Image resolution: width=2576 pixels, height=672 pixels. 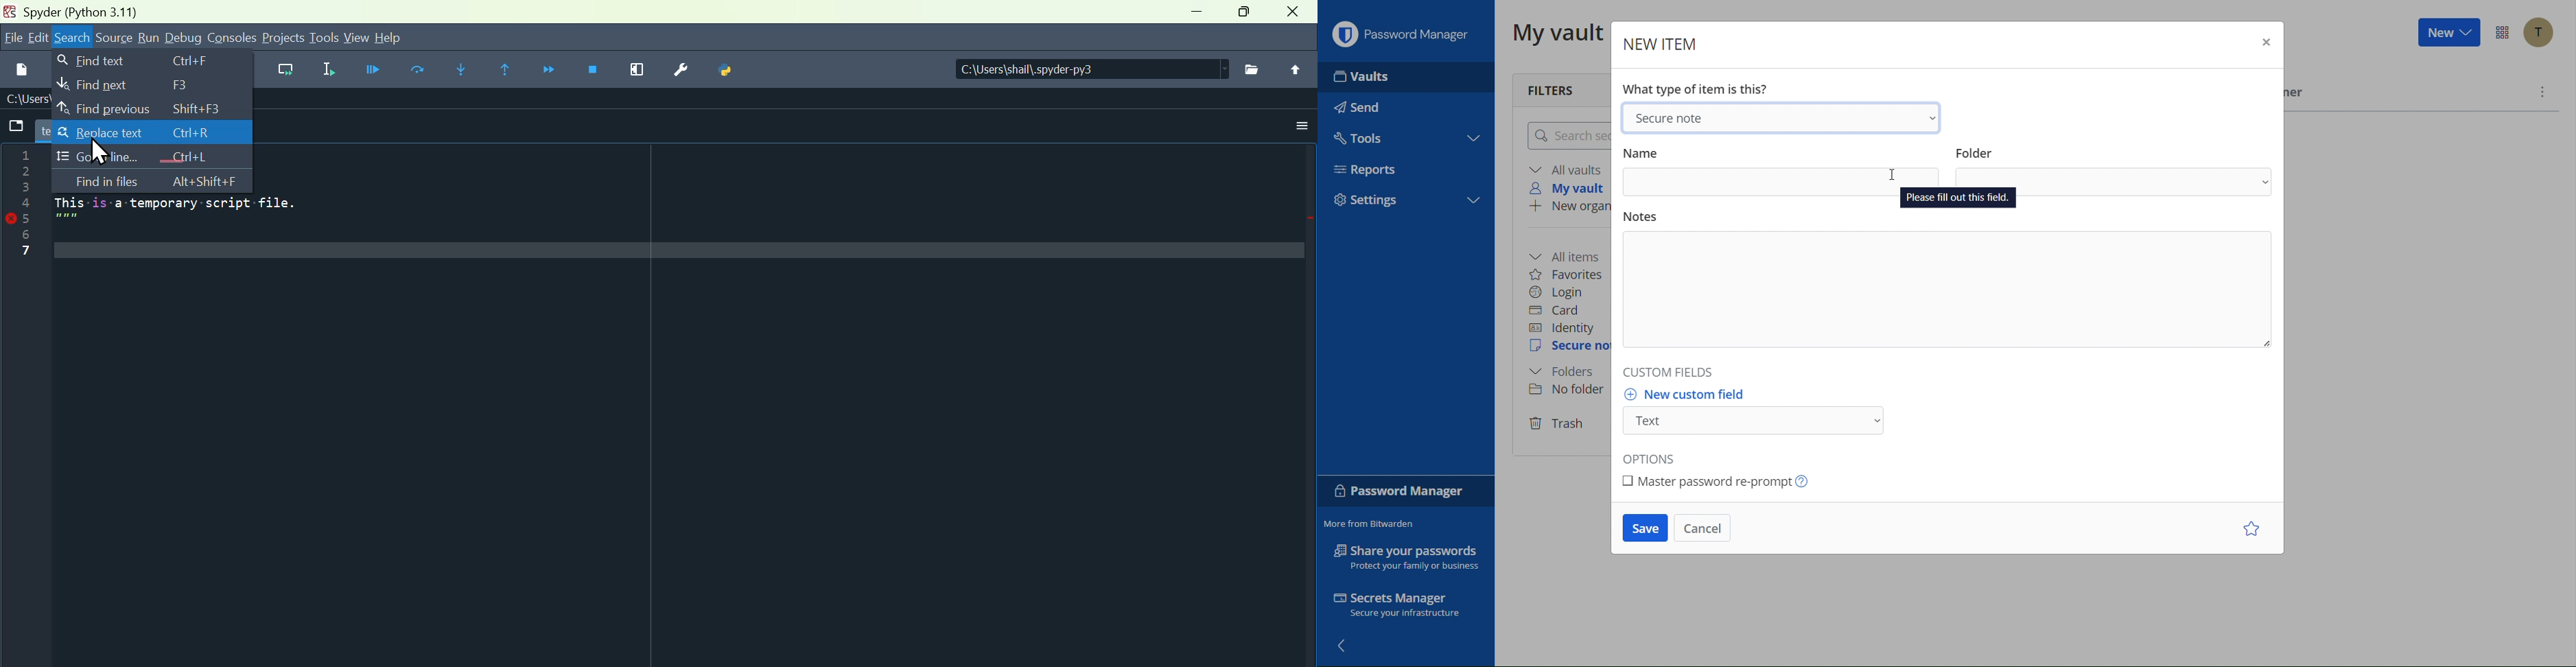 What do you see at coordinates (2501, 34) in the screenshot?
I see `Options` at bounding box center [2501, 34].